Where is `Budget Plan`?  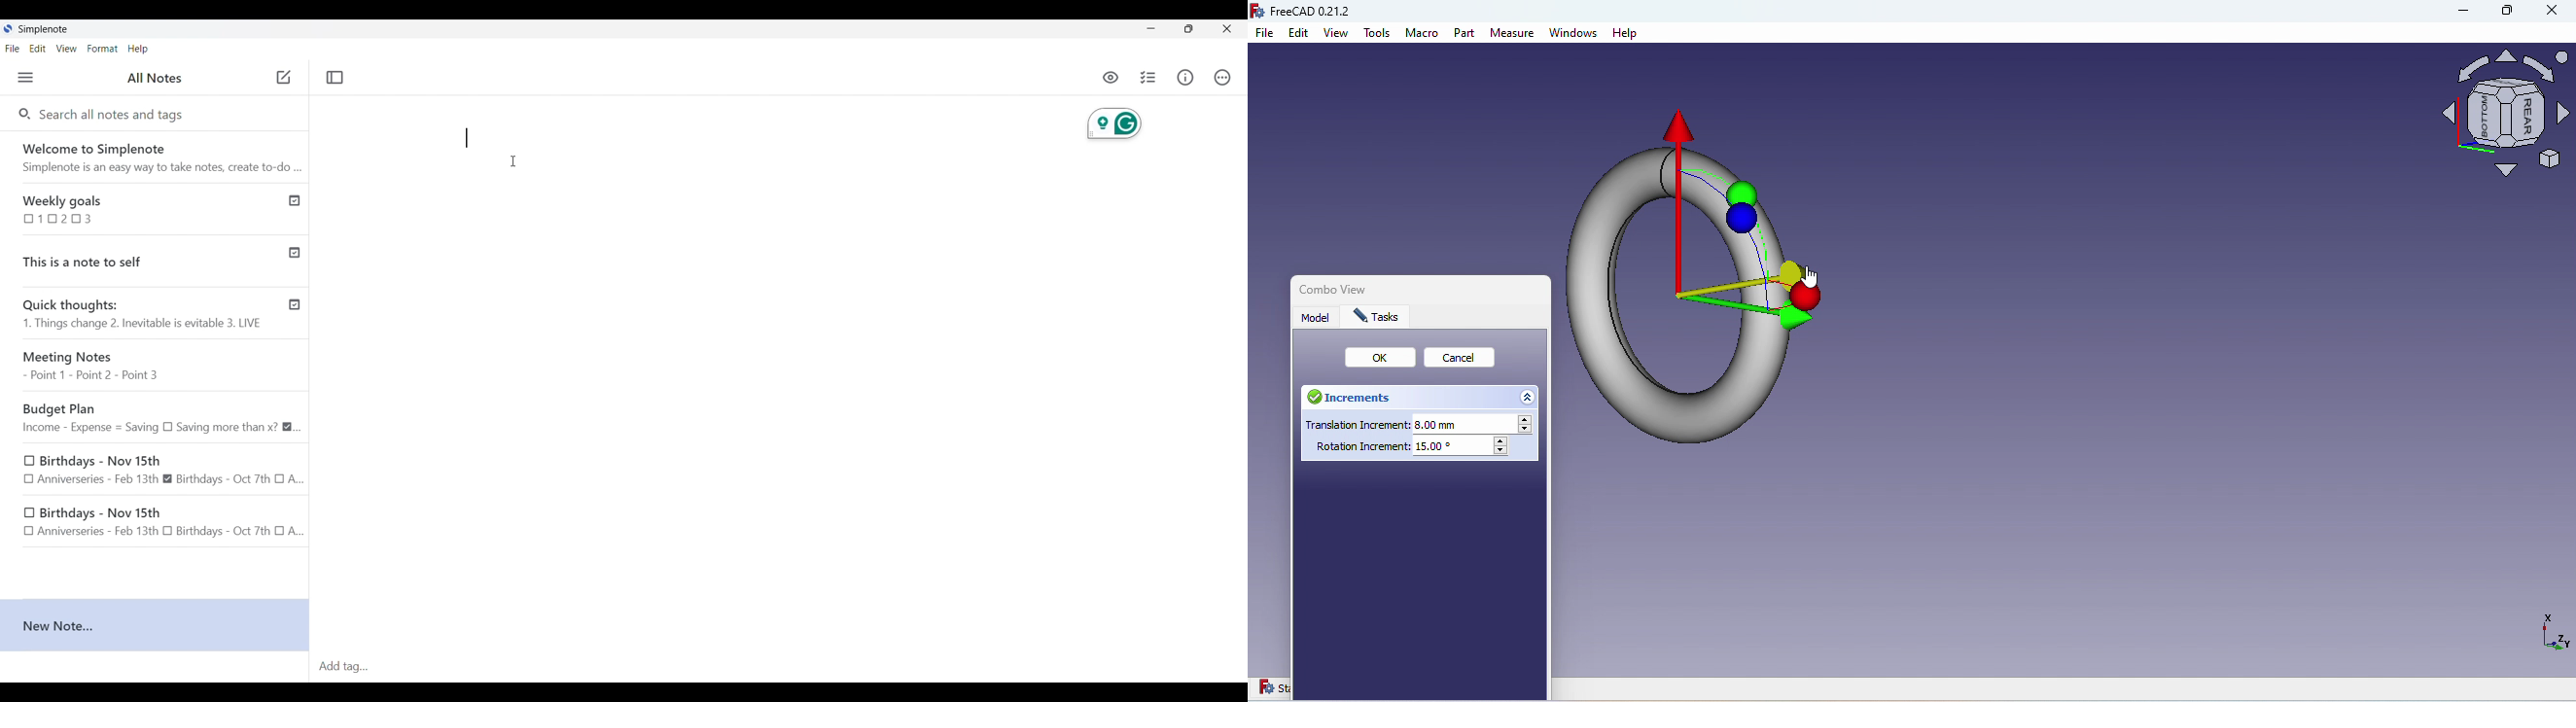 Budget Plan is located at coordinates (161, 418).